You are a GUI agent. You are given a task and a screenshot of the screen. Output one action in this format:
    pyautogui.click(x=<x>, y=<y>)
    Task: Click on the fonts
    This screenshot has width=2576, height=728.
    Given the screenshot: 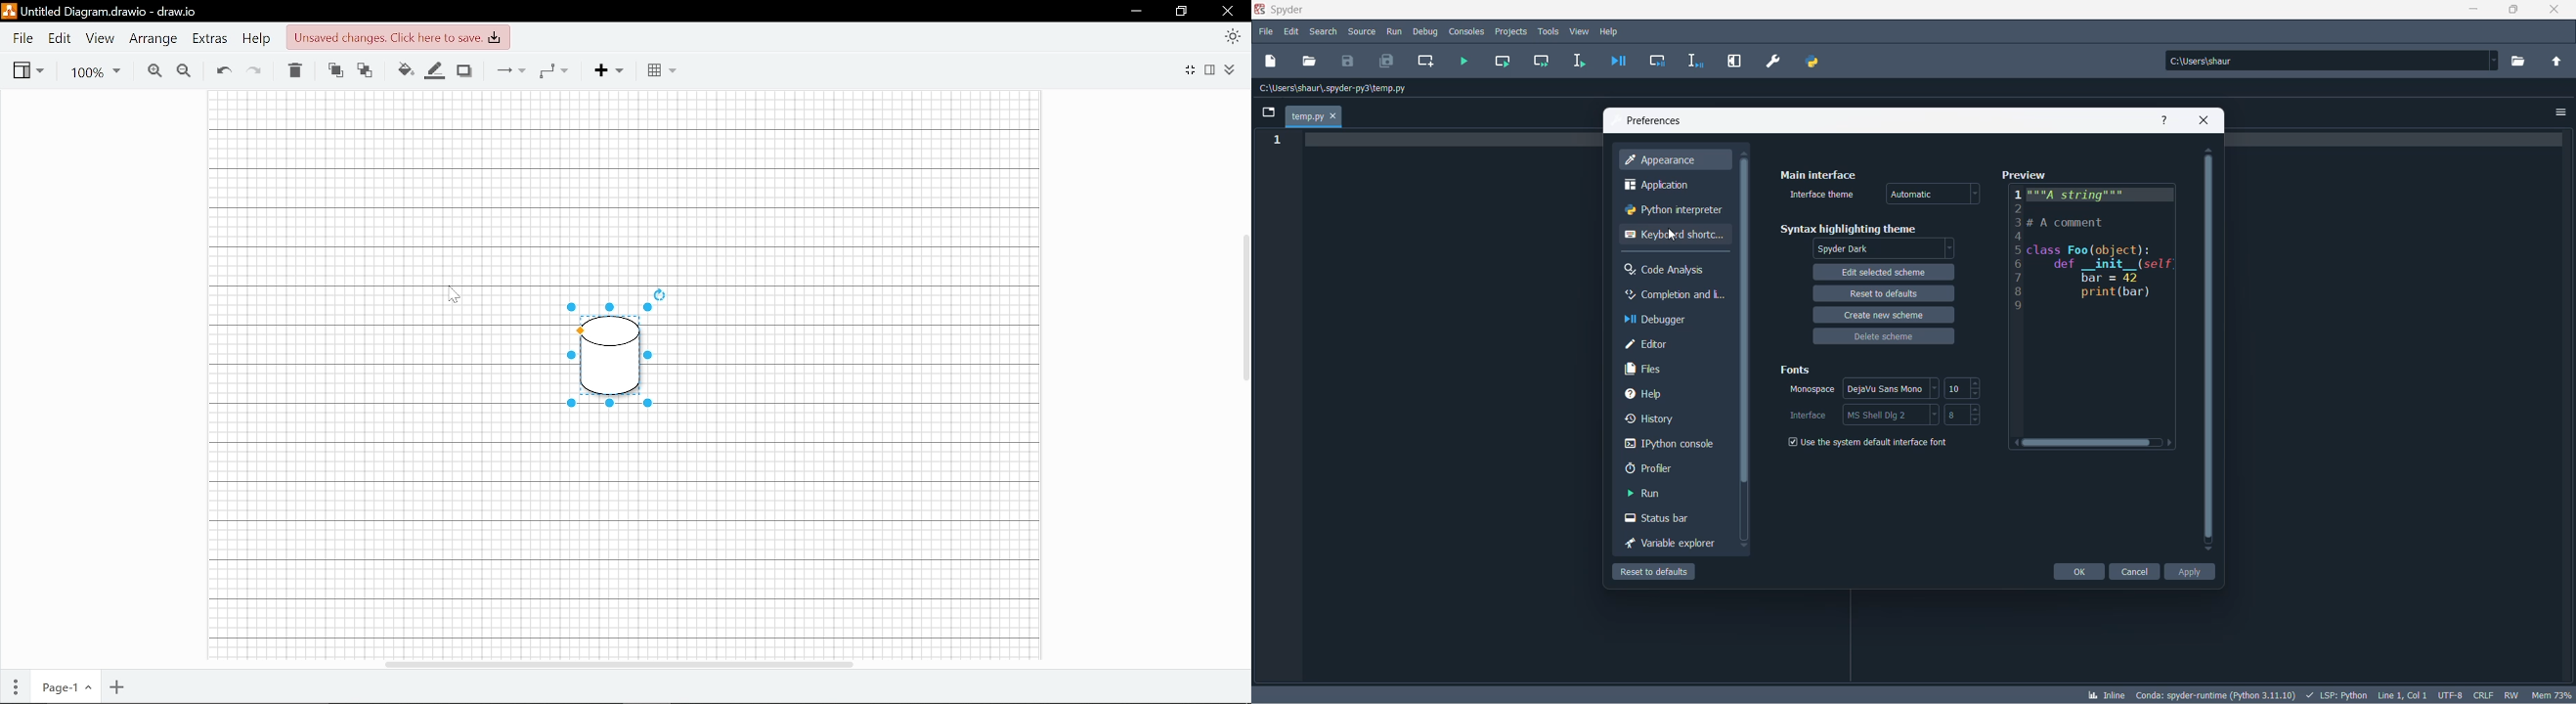 What is the action you would take?
    pyautogui.click(x=1795, y=371)
    